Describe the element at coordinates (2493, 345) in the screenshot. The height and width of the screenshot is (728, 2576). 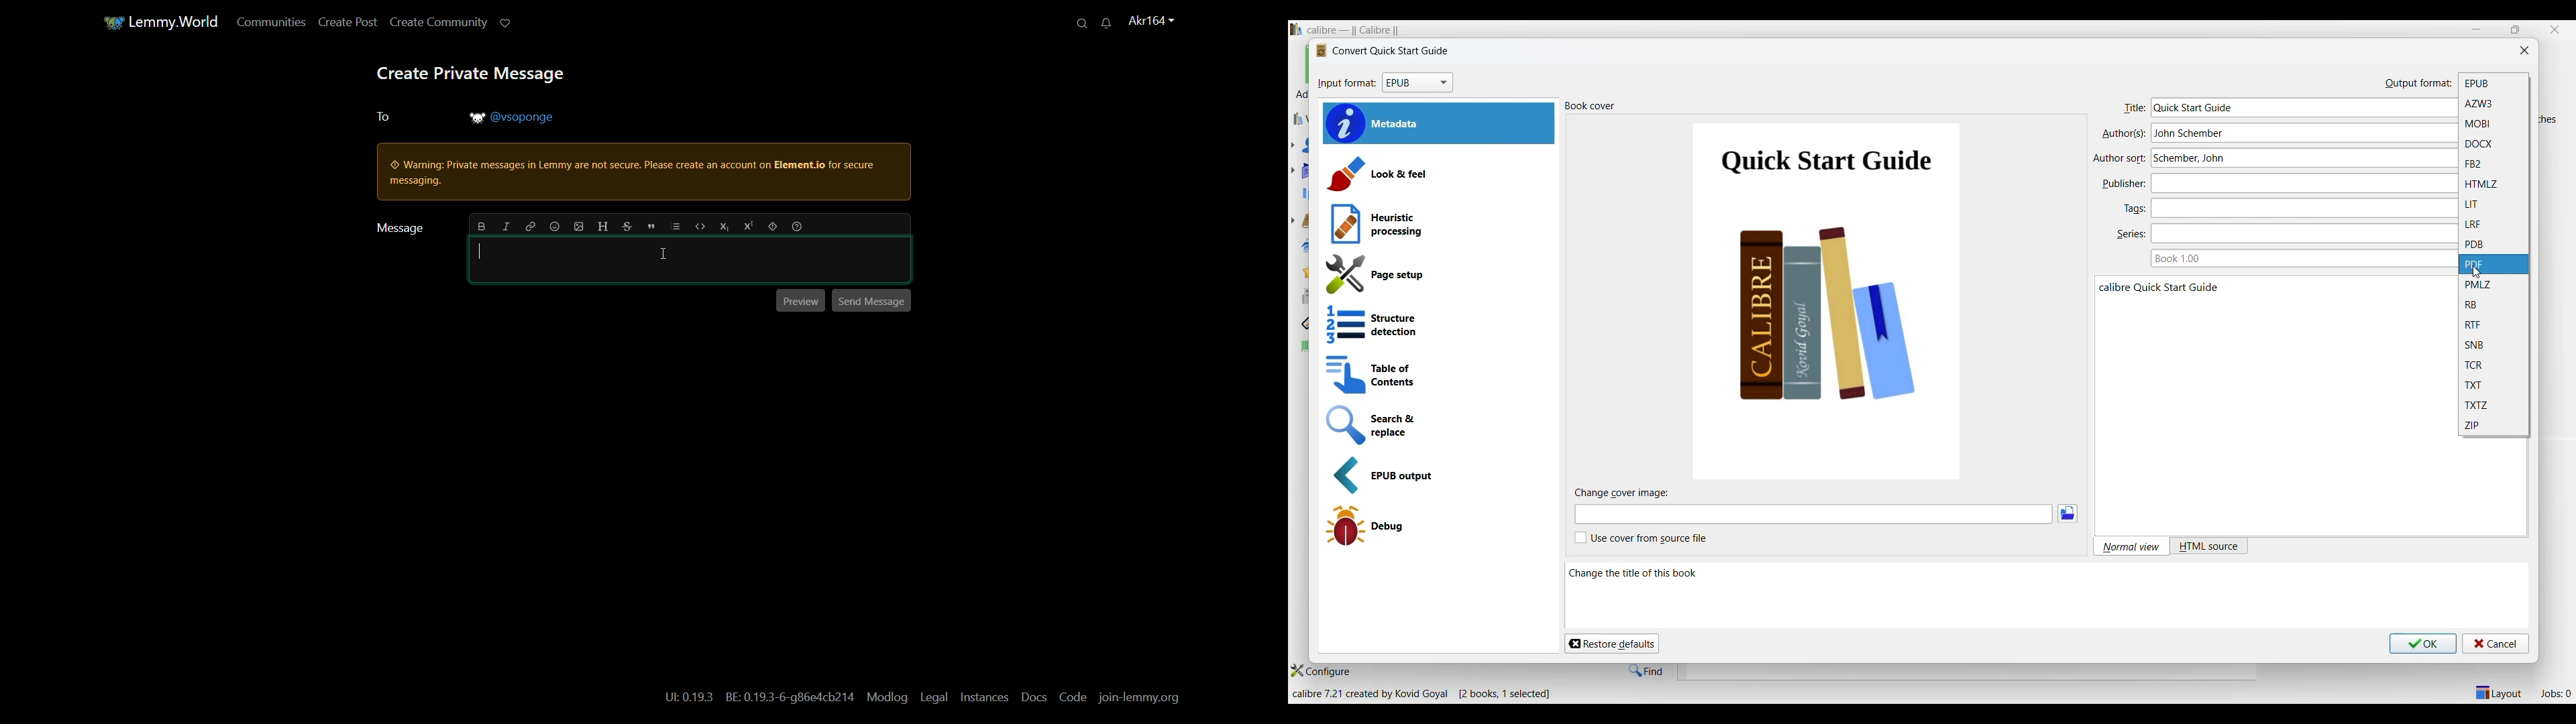
I see `SNB` at that location.